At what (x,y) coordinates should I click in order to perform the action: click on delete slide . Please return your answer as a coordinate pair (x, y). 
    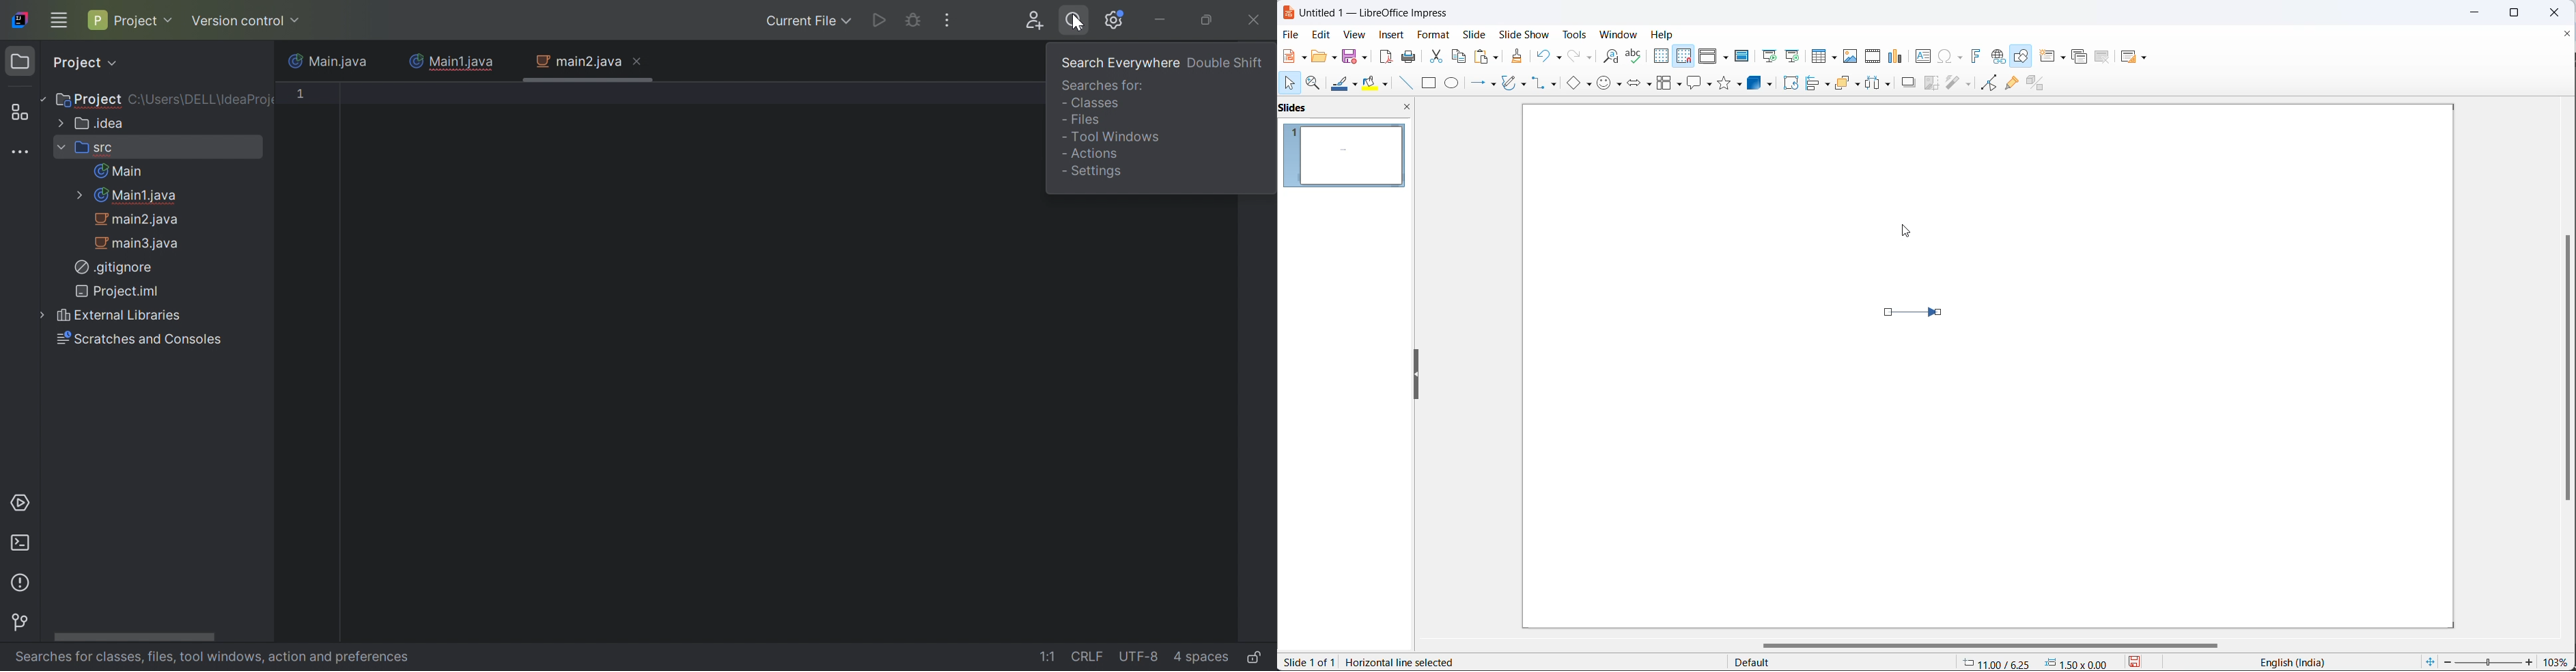
    Looking at the image, I should click on (2102, 57).